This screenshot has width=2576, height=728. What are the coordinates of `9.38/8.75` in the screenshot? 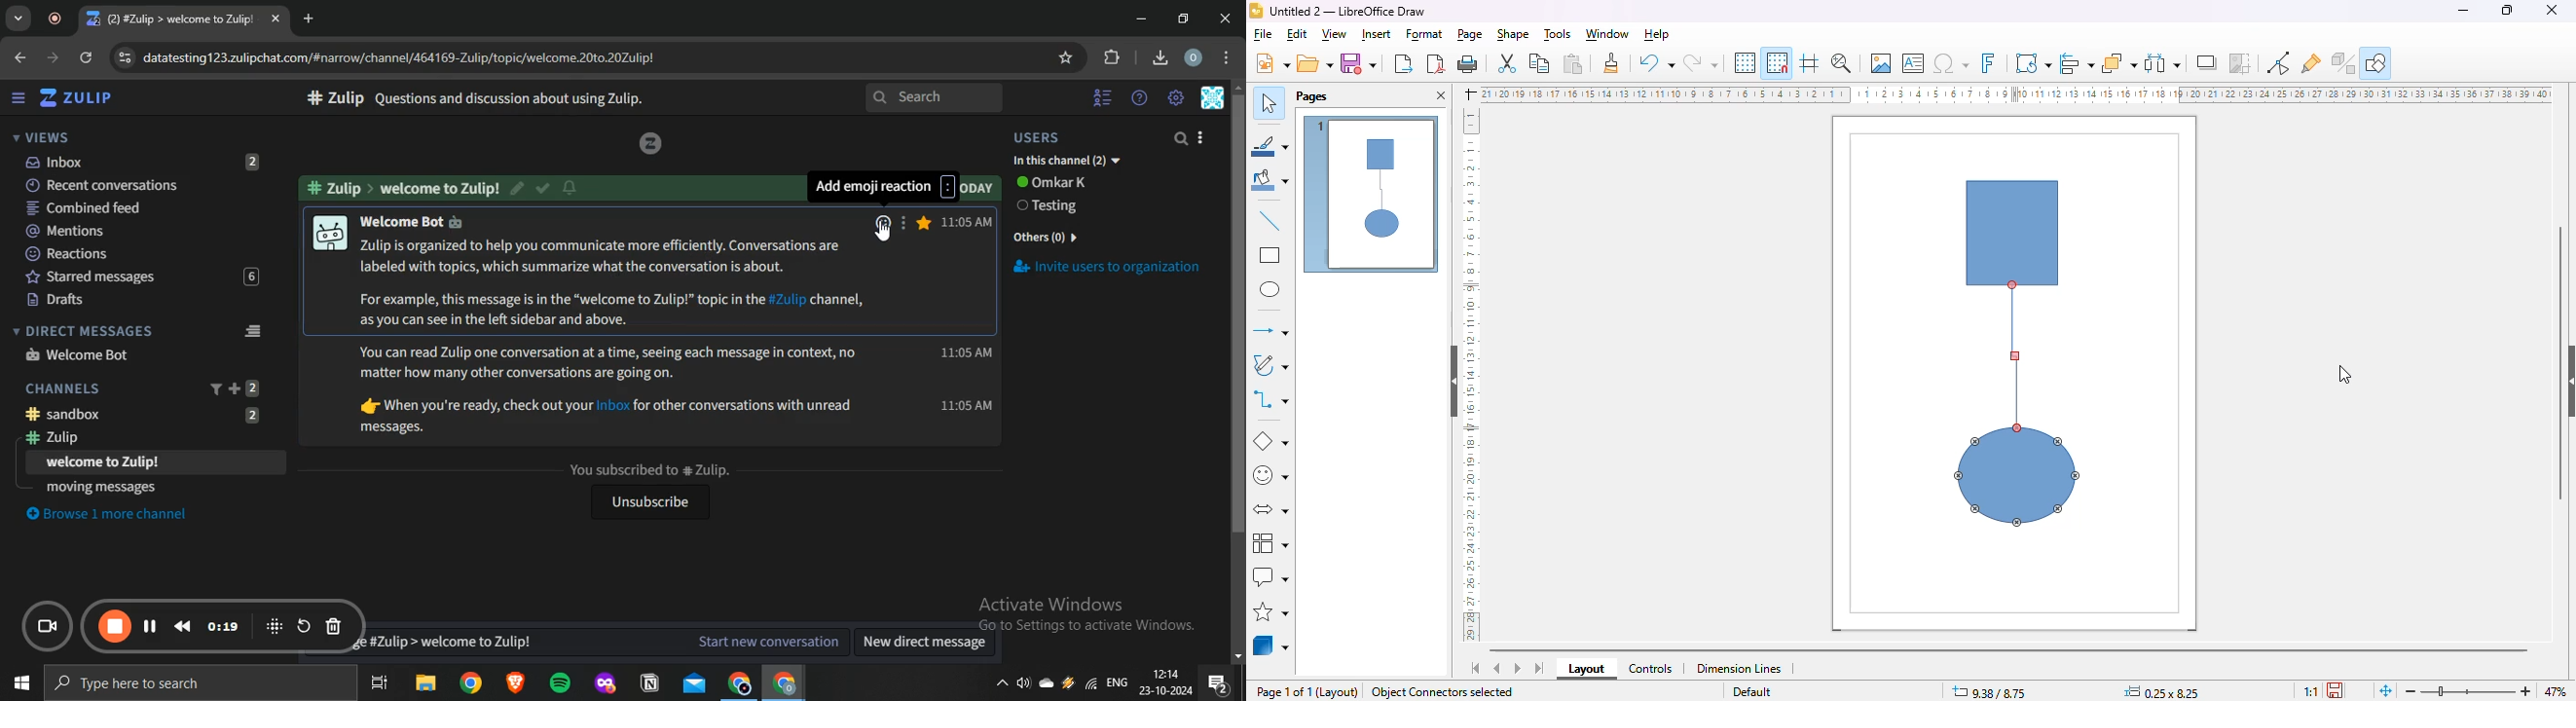 It's located at (1990, 691).